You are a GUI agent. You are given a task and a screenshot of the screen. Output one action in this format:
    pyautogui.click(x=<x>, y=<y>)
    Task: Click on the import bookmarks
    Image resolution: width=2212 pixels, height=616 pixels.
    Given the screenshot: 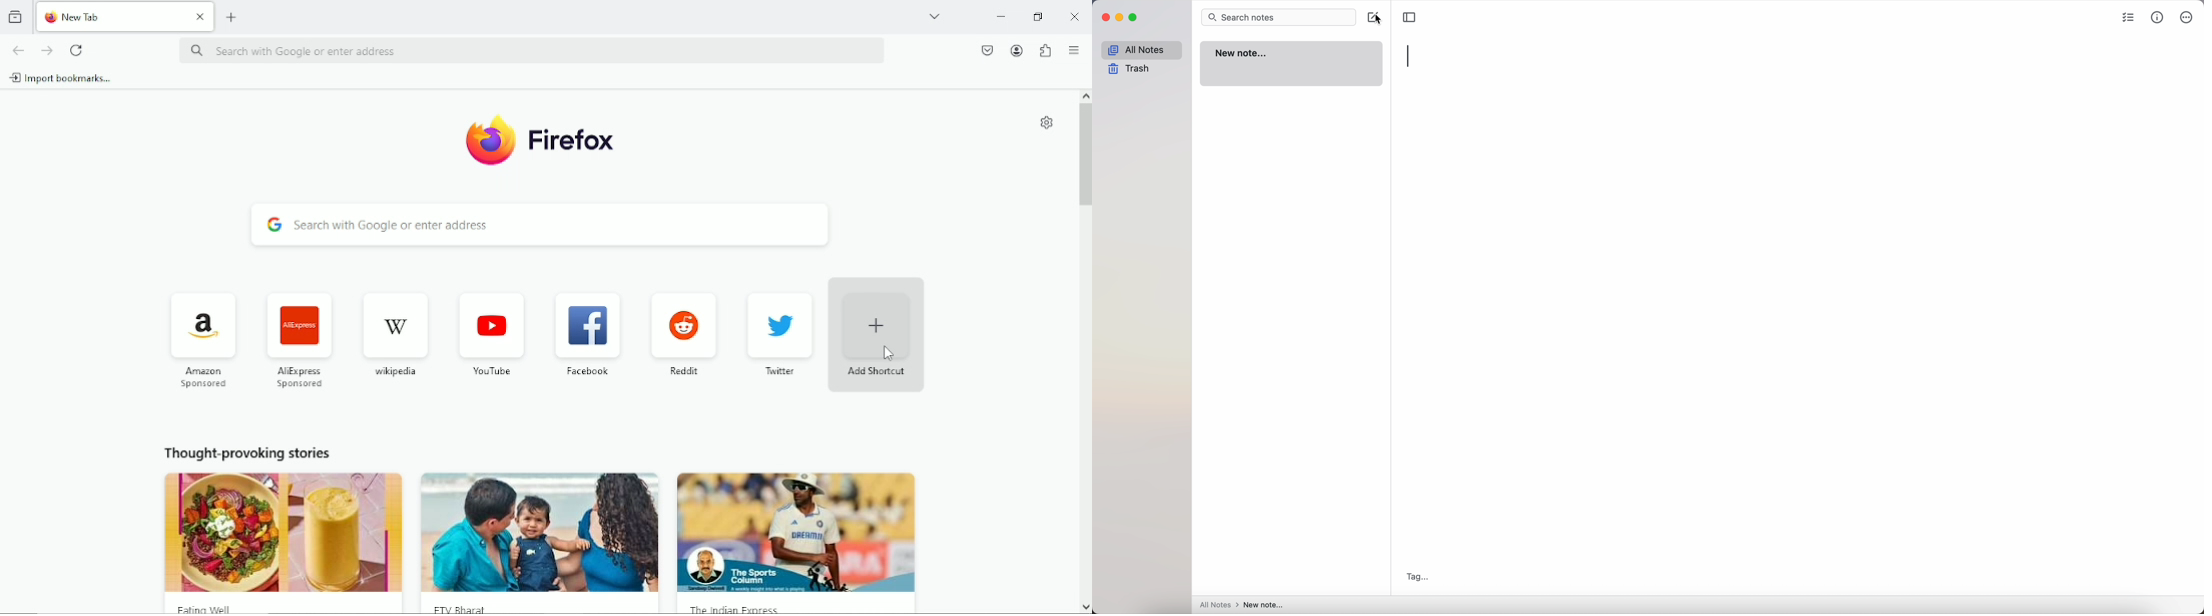 What is the action you would take?
    pyautogui.click(x=61, y=77)
    